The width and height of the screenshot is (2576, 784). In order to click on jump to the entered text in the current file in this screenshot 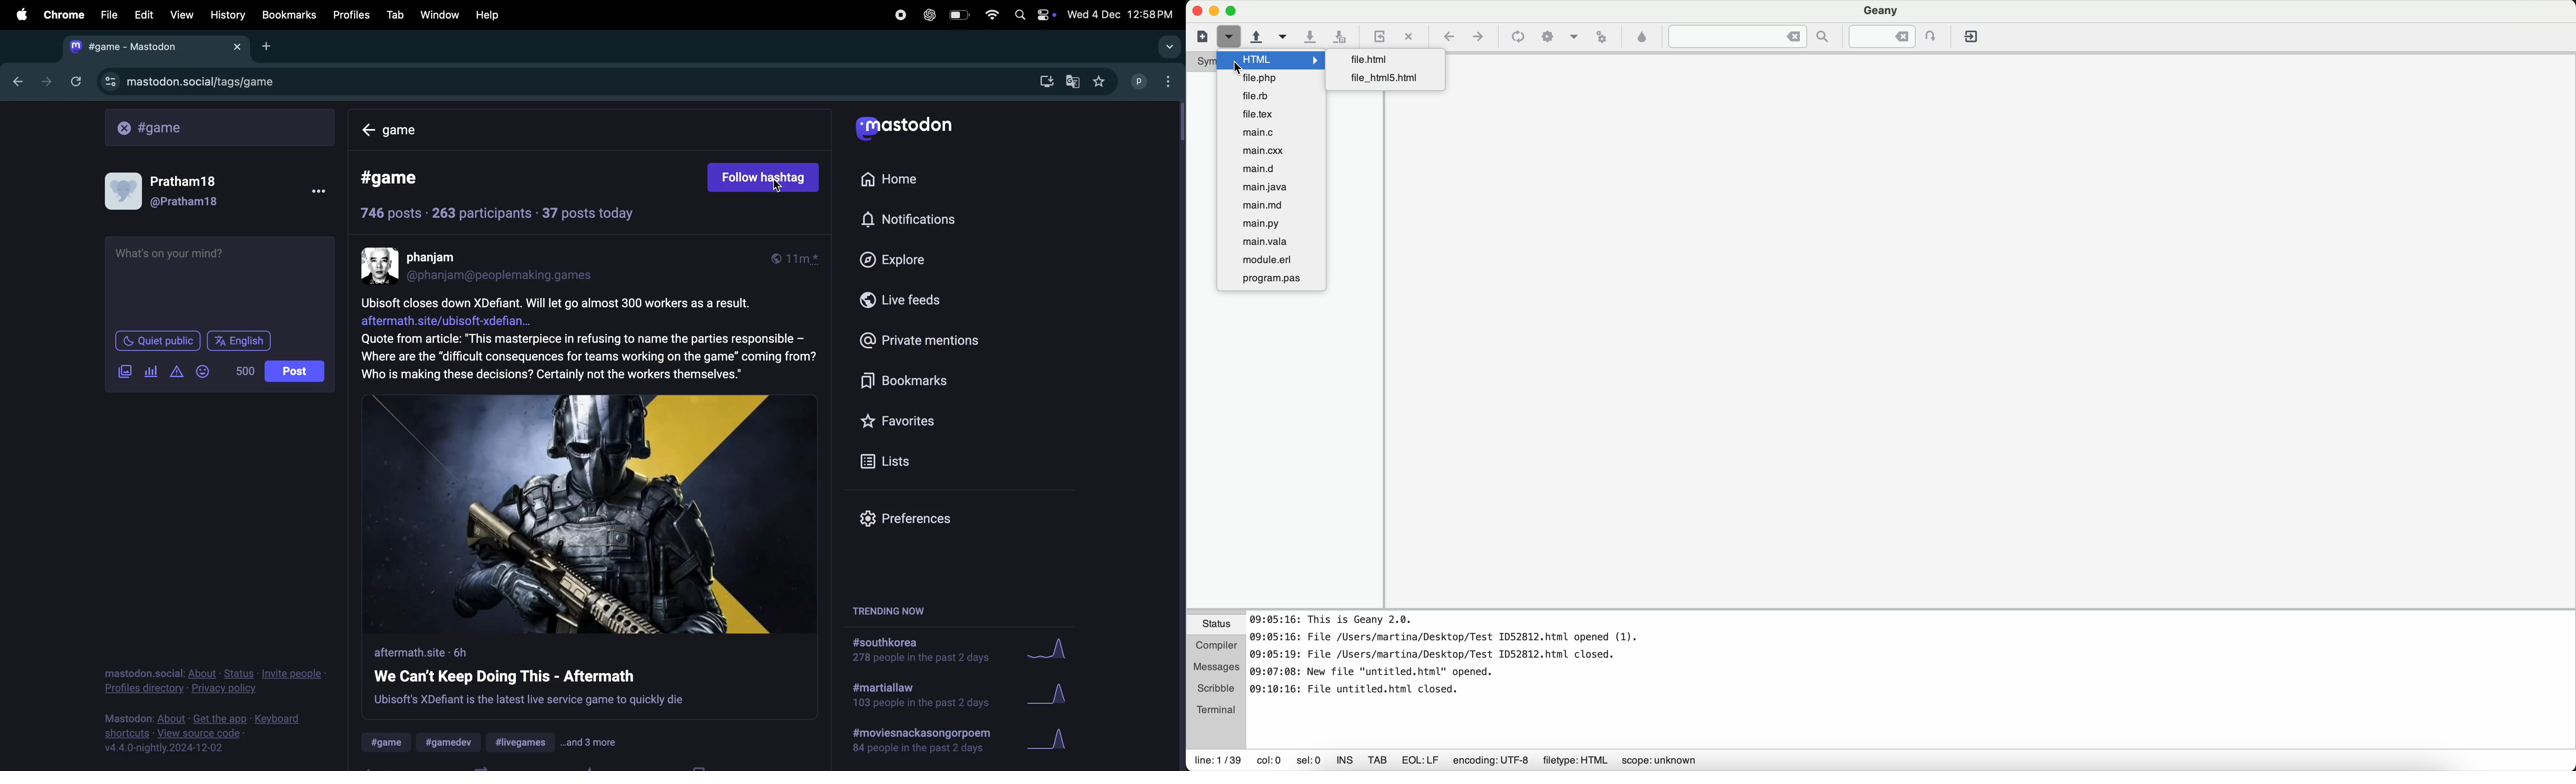, I will do `click(1751, 38)`.